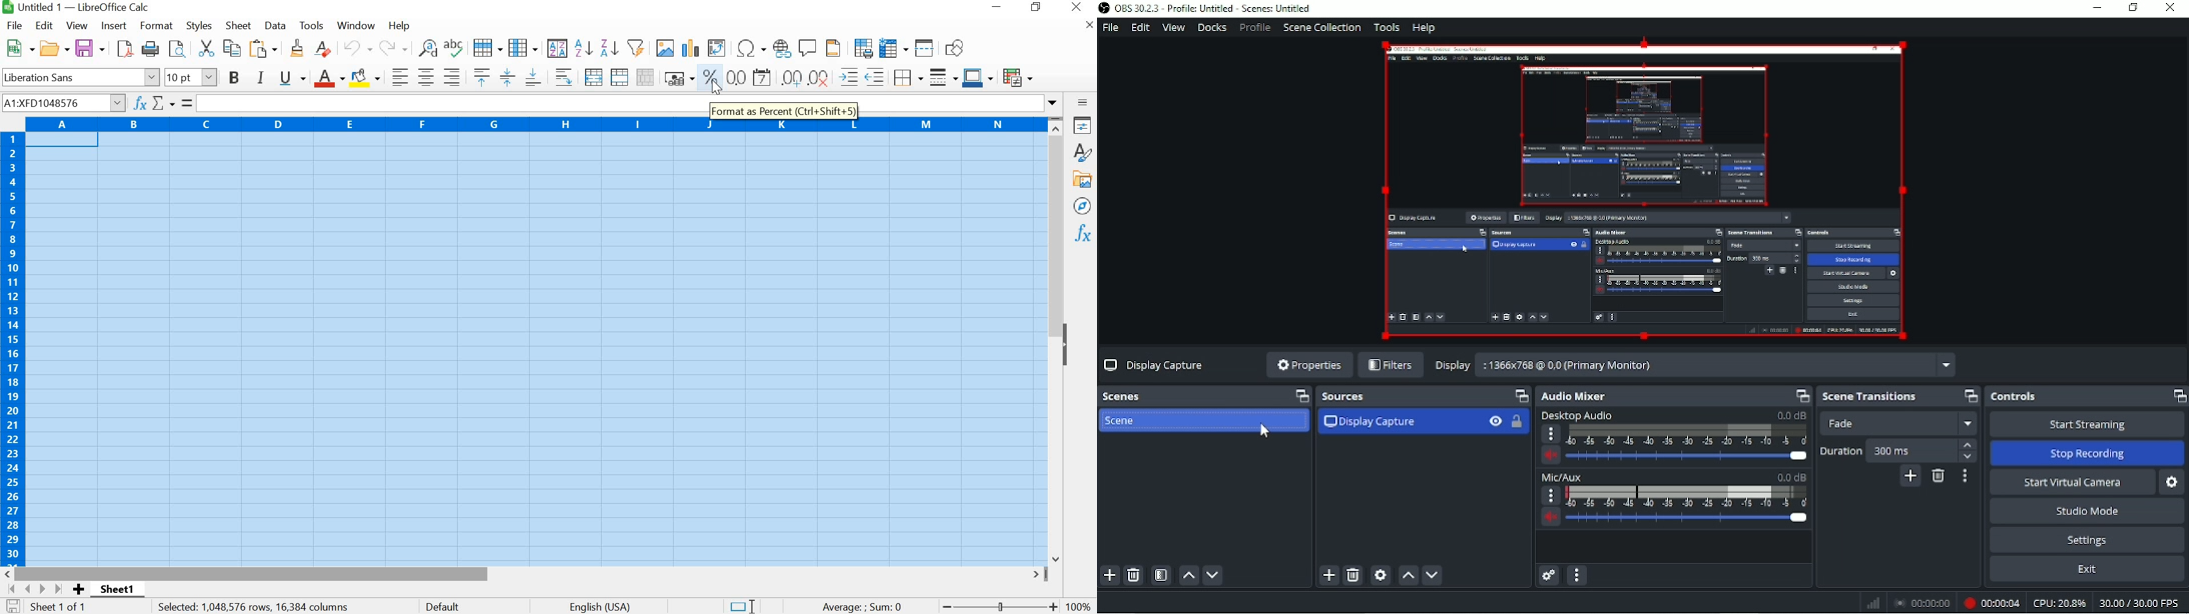  I want to click on Sidebar settings, so click(1084, 102).